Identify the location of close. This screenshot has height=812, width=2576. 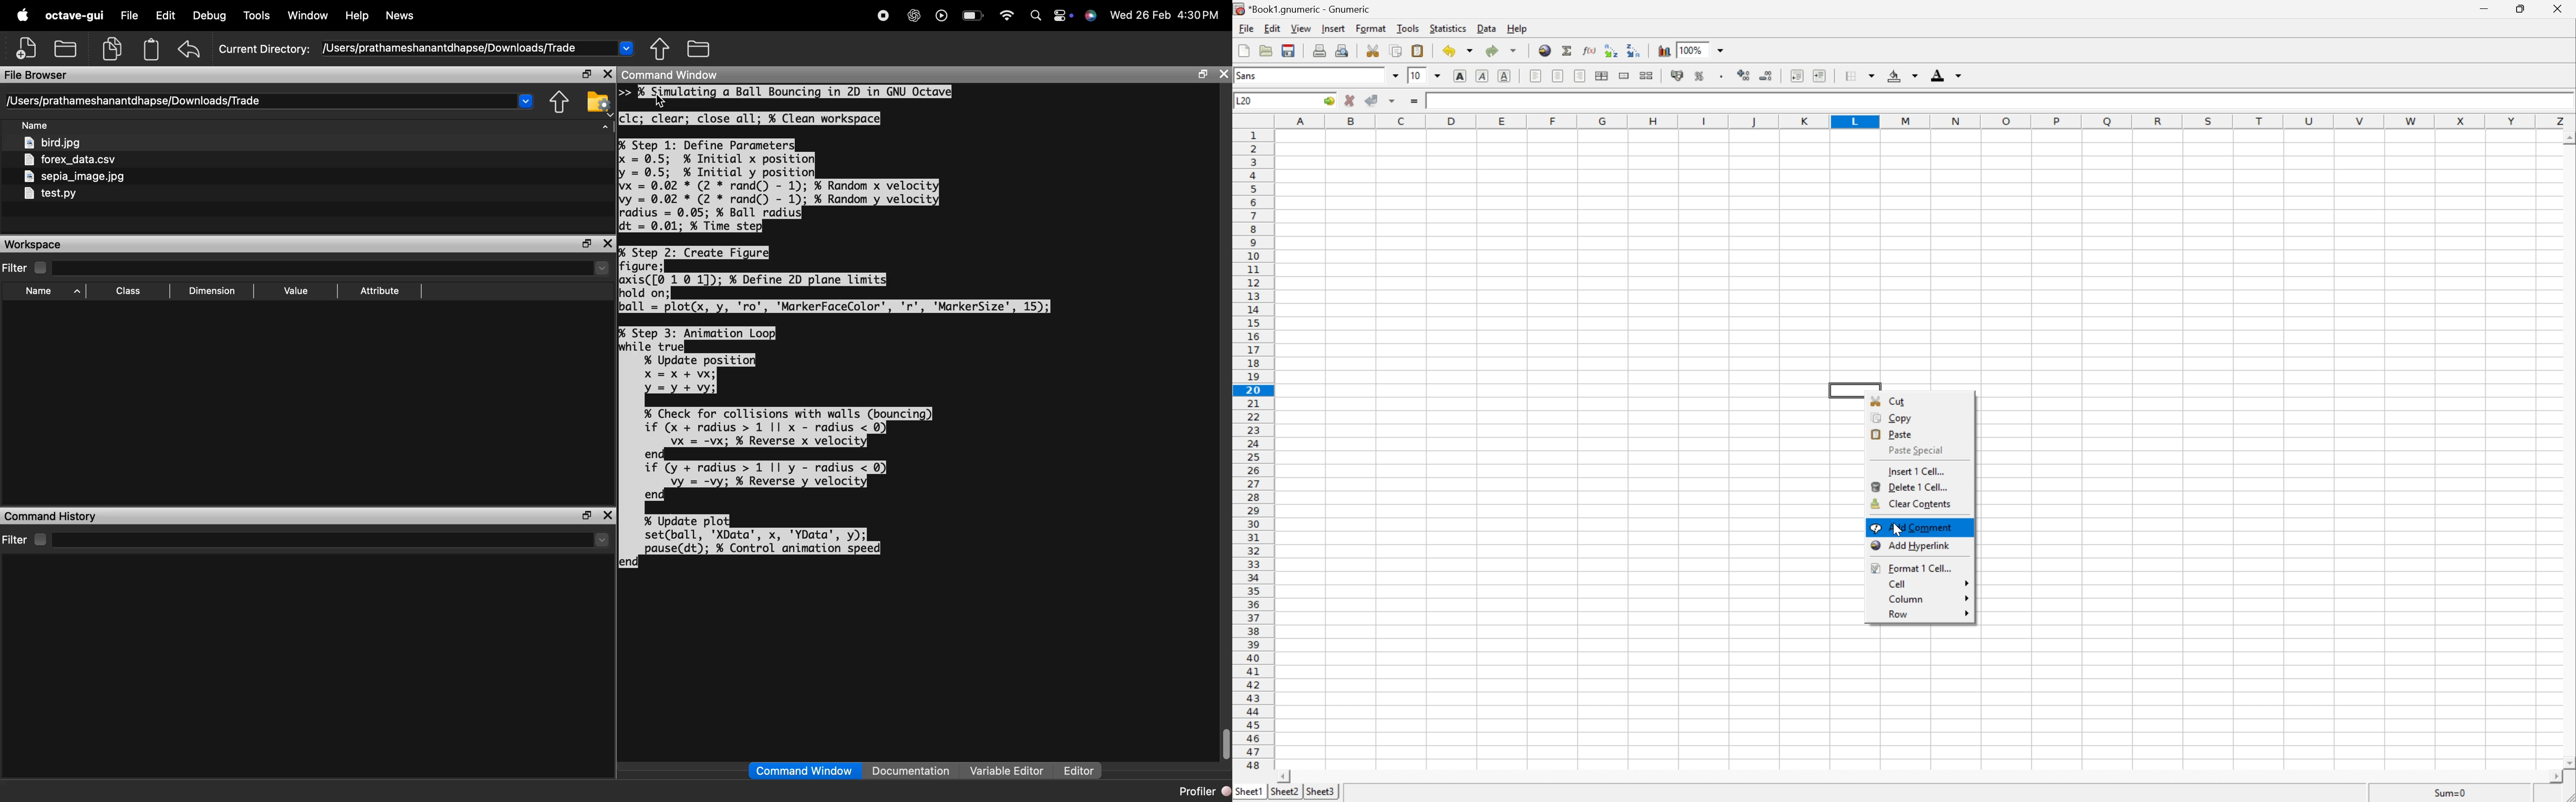
(608, 516).